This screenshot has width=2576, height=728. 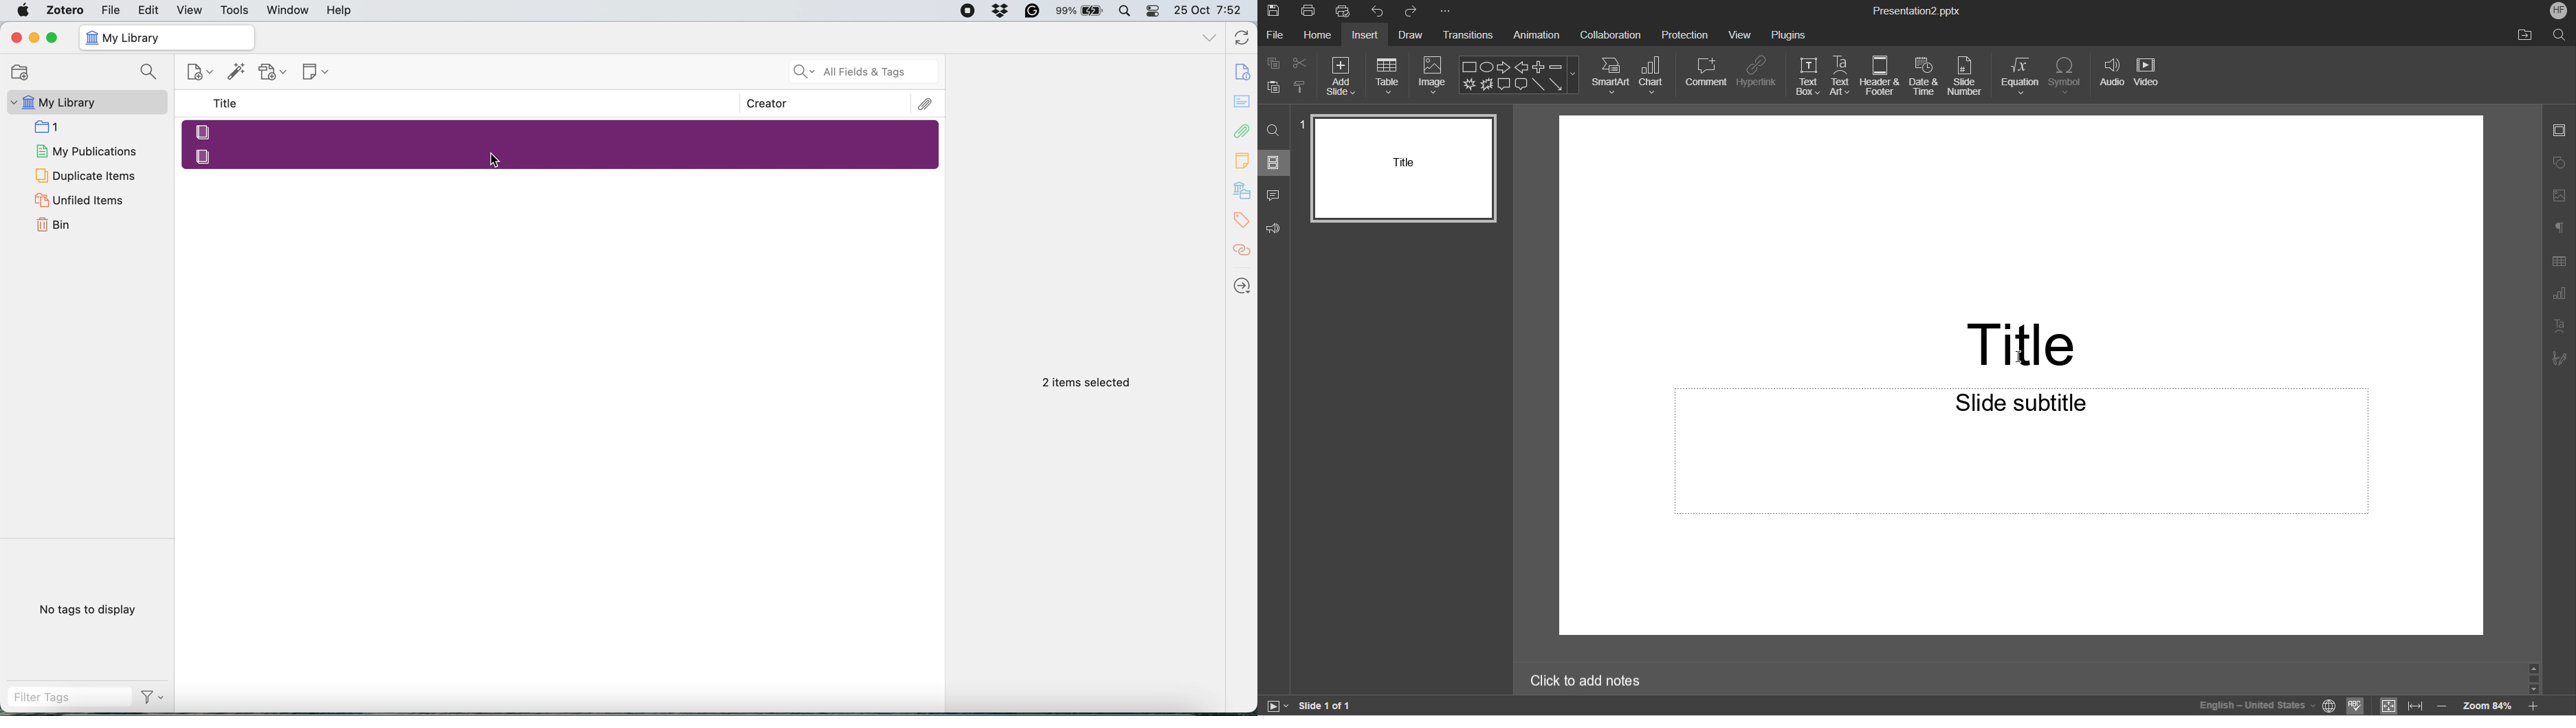 What do you see at coordinates (1917, 11) in the screenshot?
I see `Presentation` at bounding box center [1917, 11].